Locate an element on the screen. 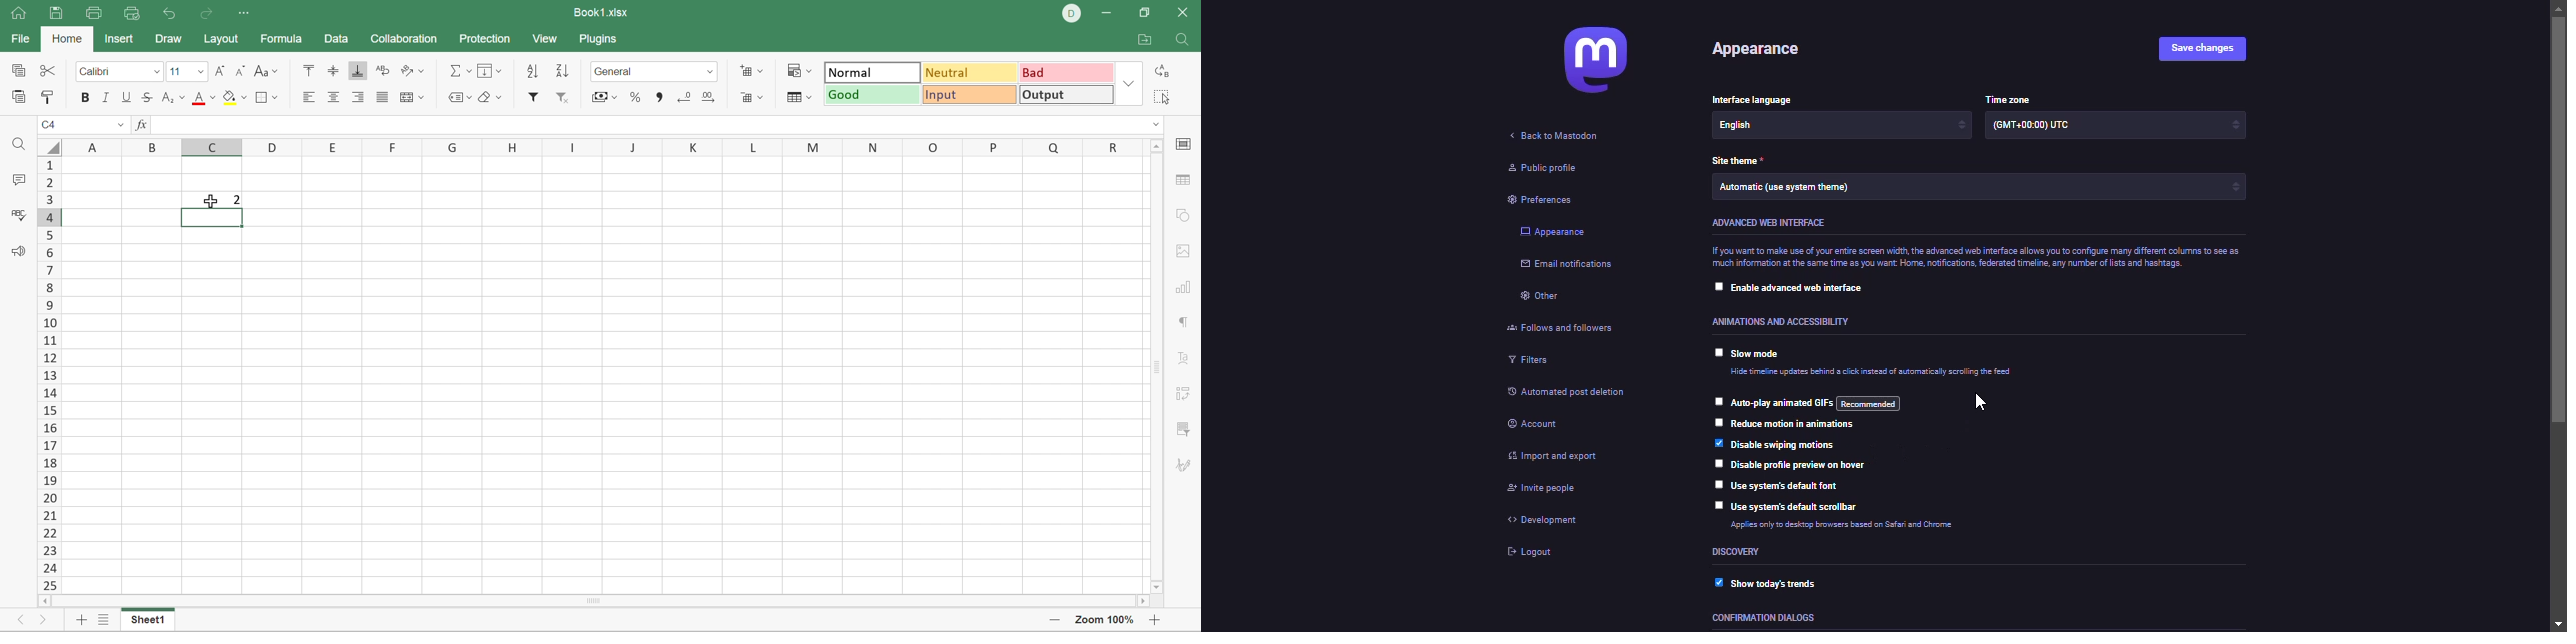  Cursor is located at coordinates (211, 201).